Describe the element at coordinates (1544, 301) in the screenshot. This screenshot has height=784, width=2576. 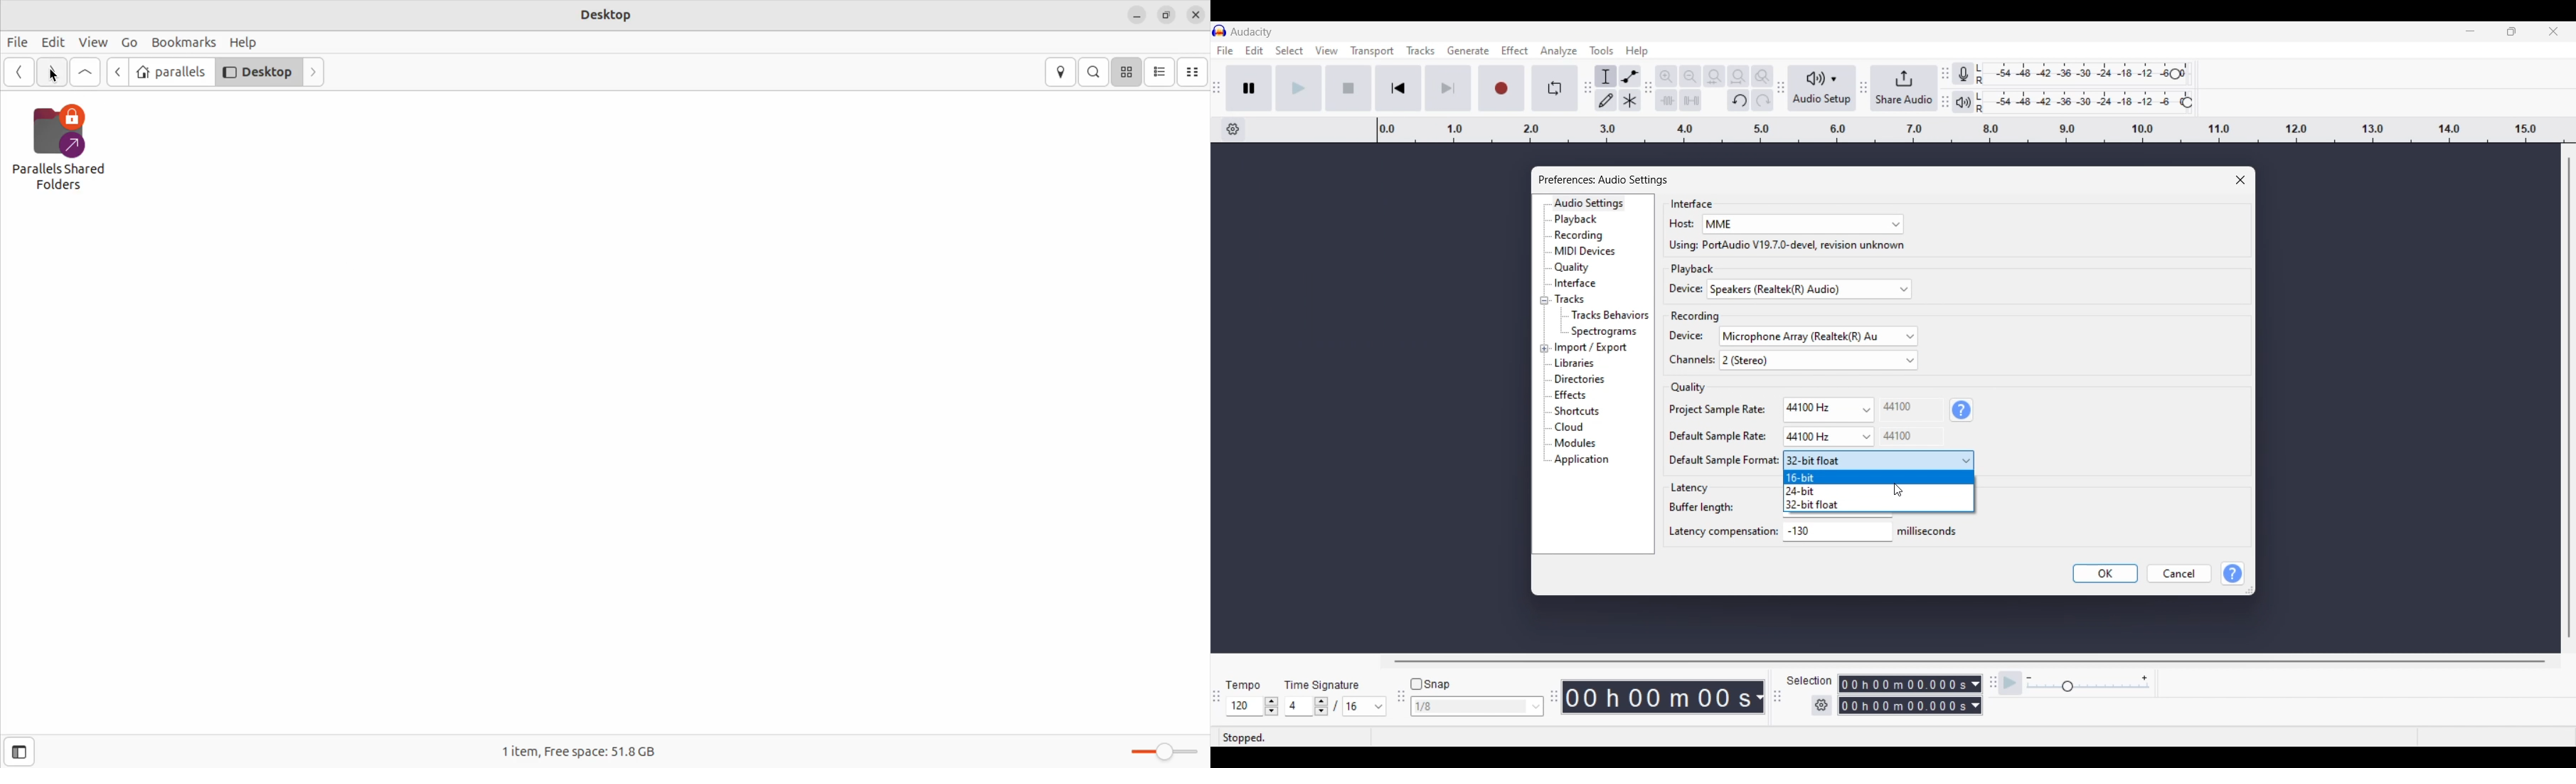
I see `Collapse` at that location.